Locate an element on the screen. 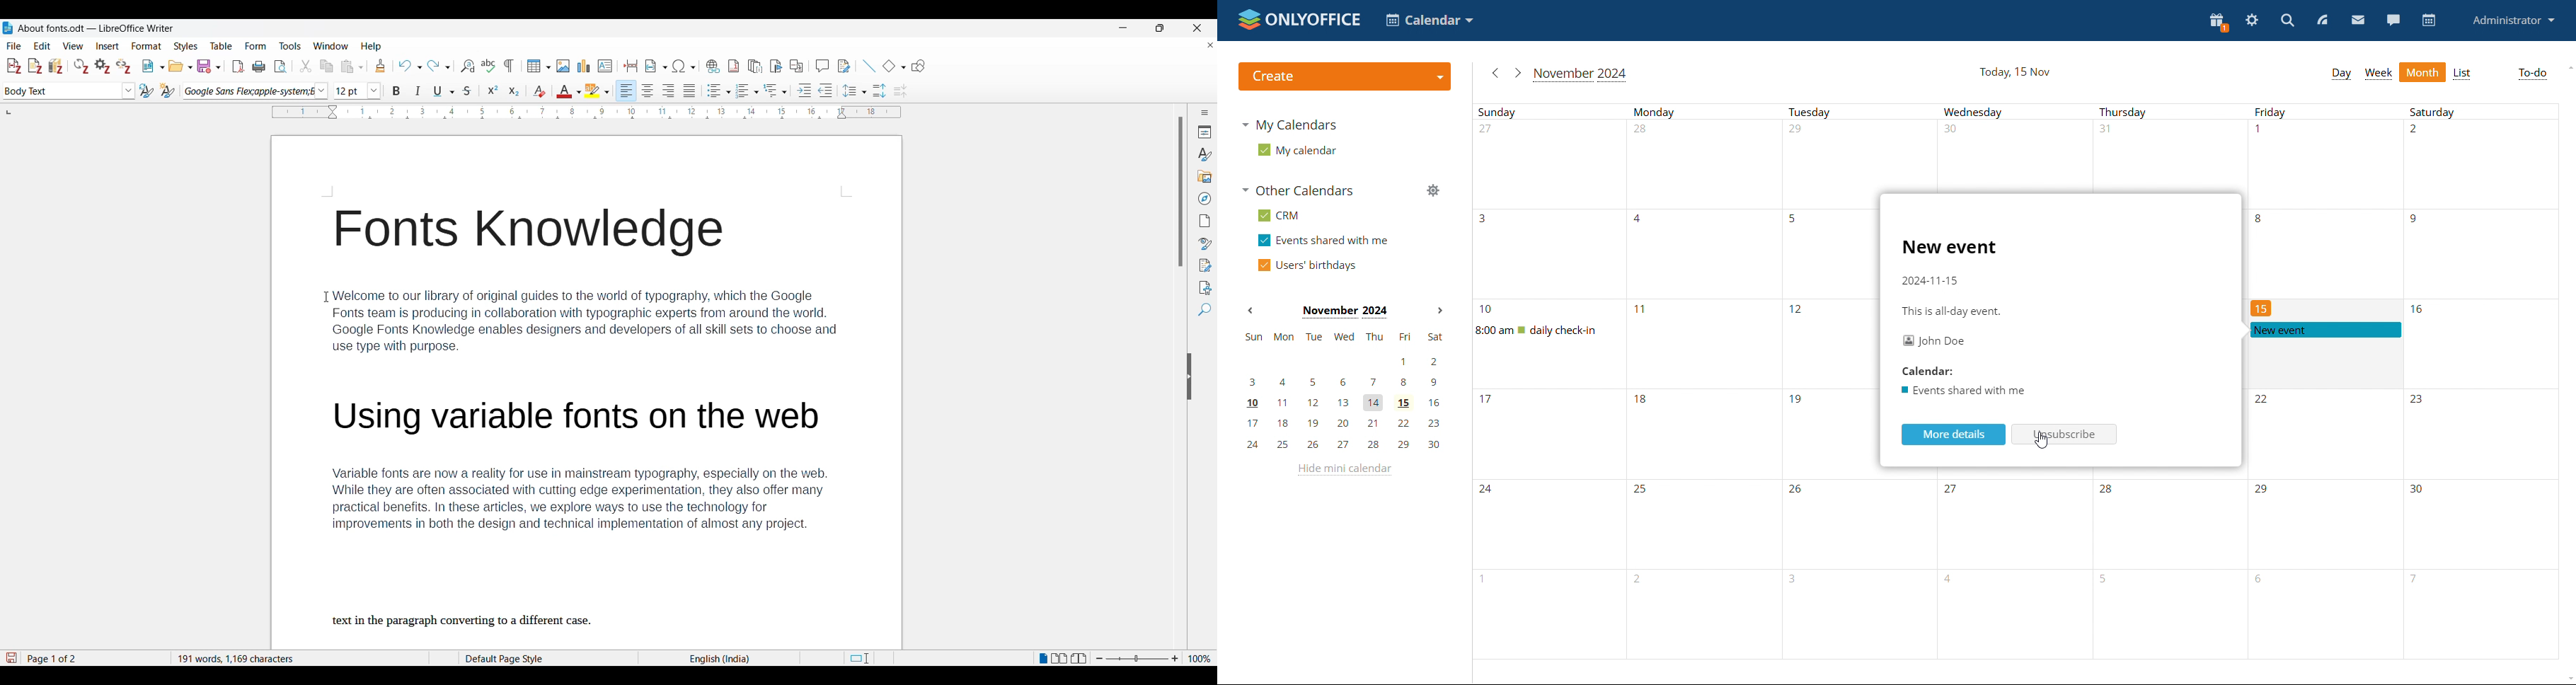  Insert footnote is located at coordinates (734, 66).